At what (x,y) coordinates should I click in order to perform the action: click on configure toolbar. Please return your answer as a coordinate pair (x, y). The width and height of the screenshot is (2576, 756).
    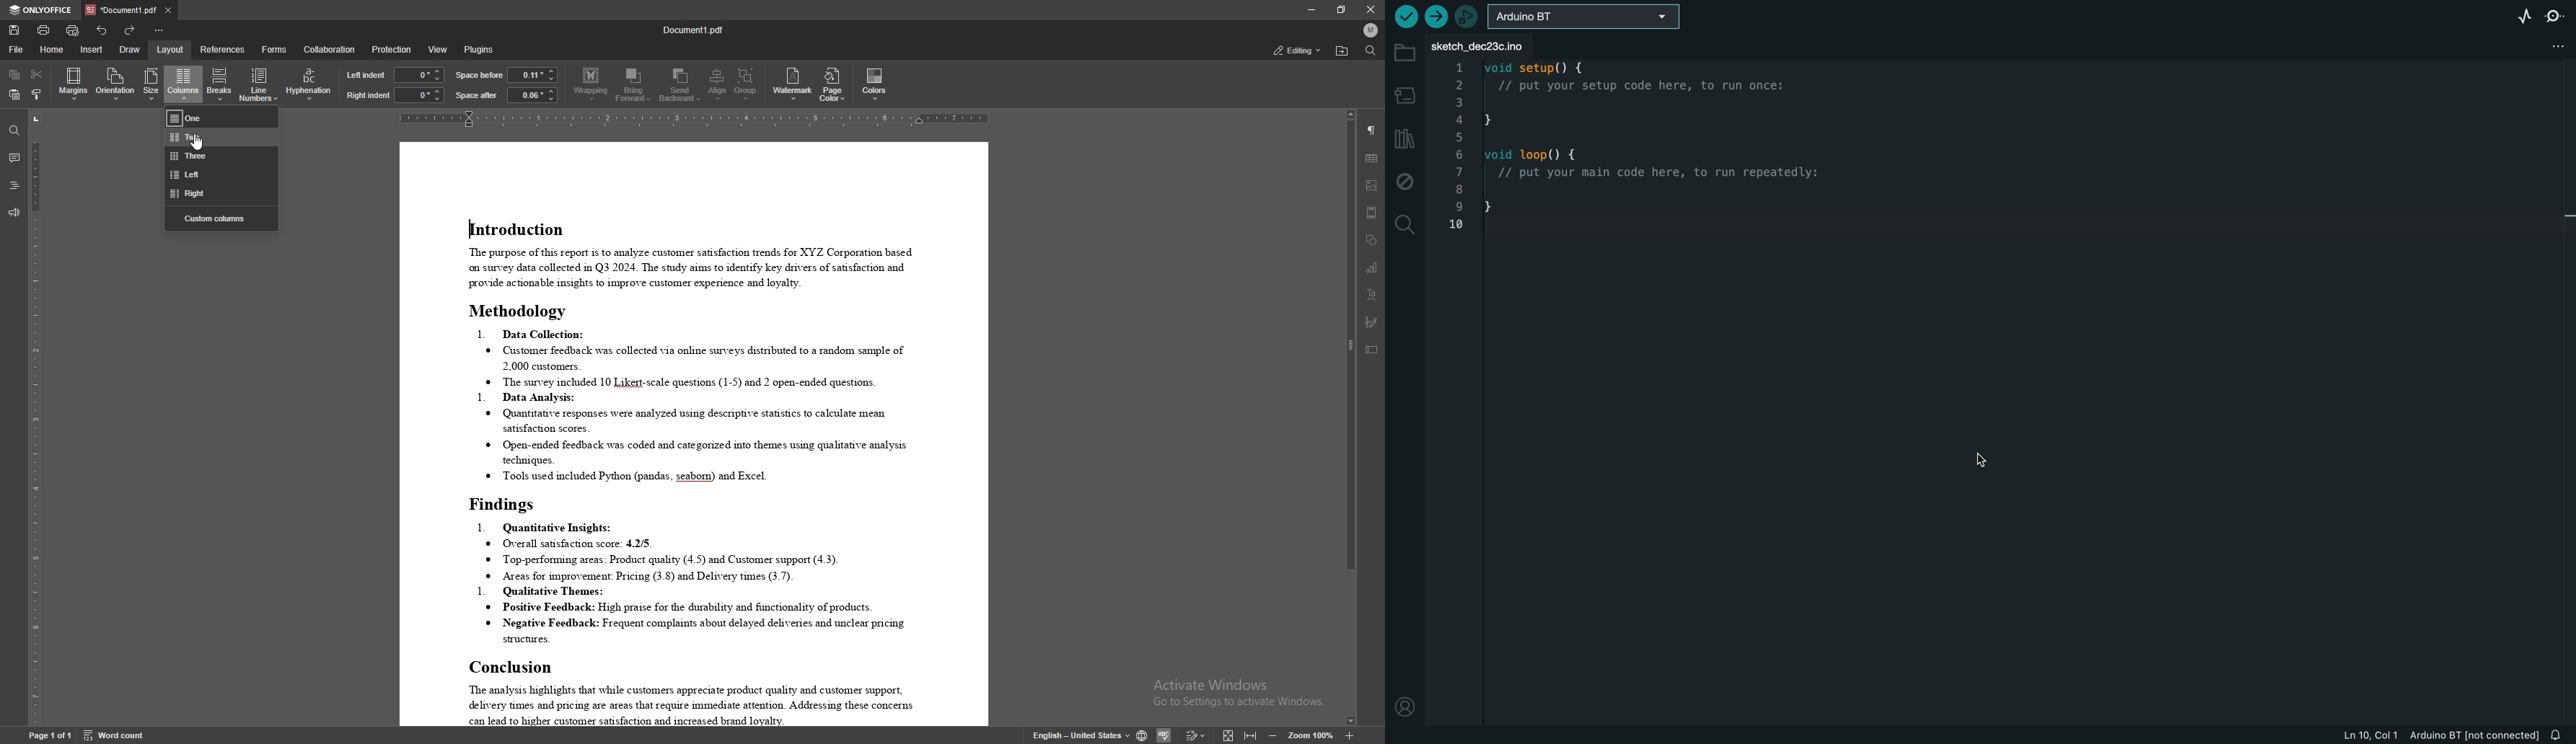
    Looking at the image, I should click on (162, 30).